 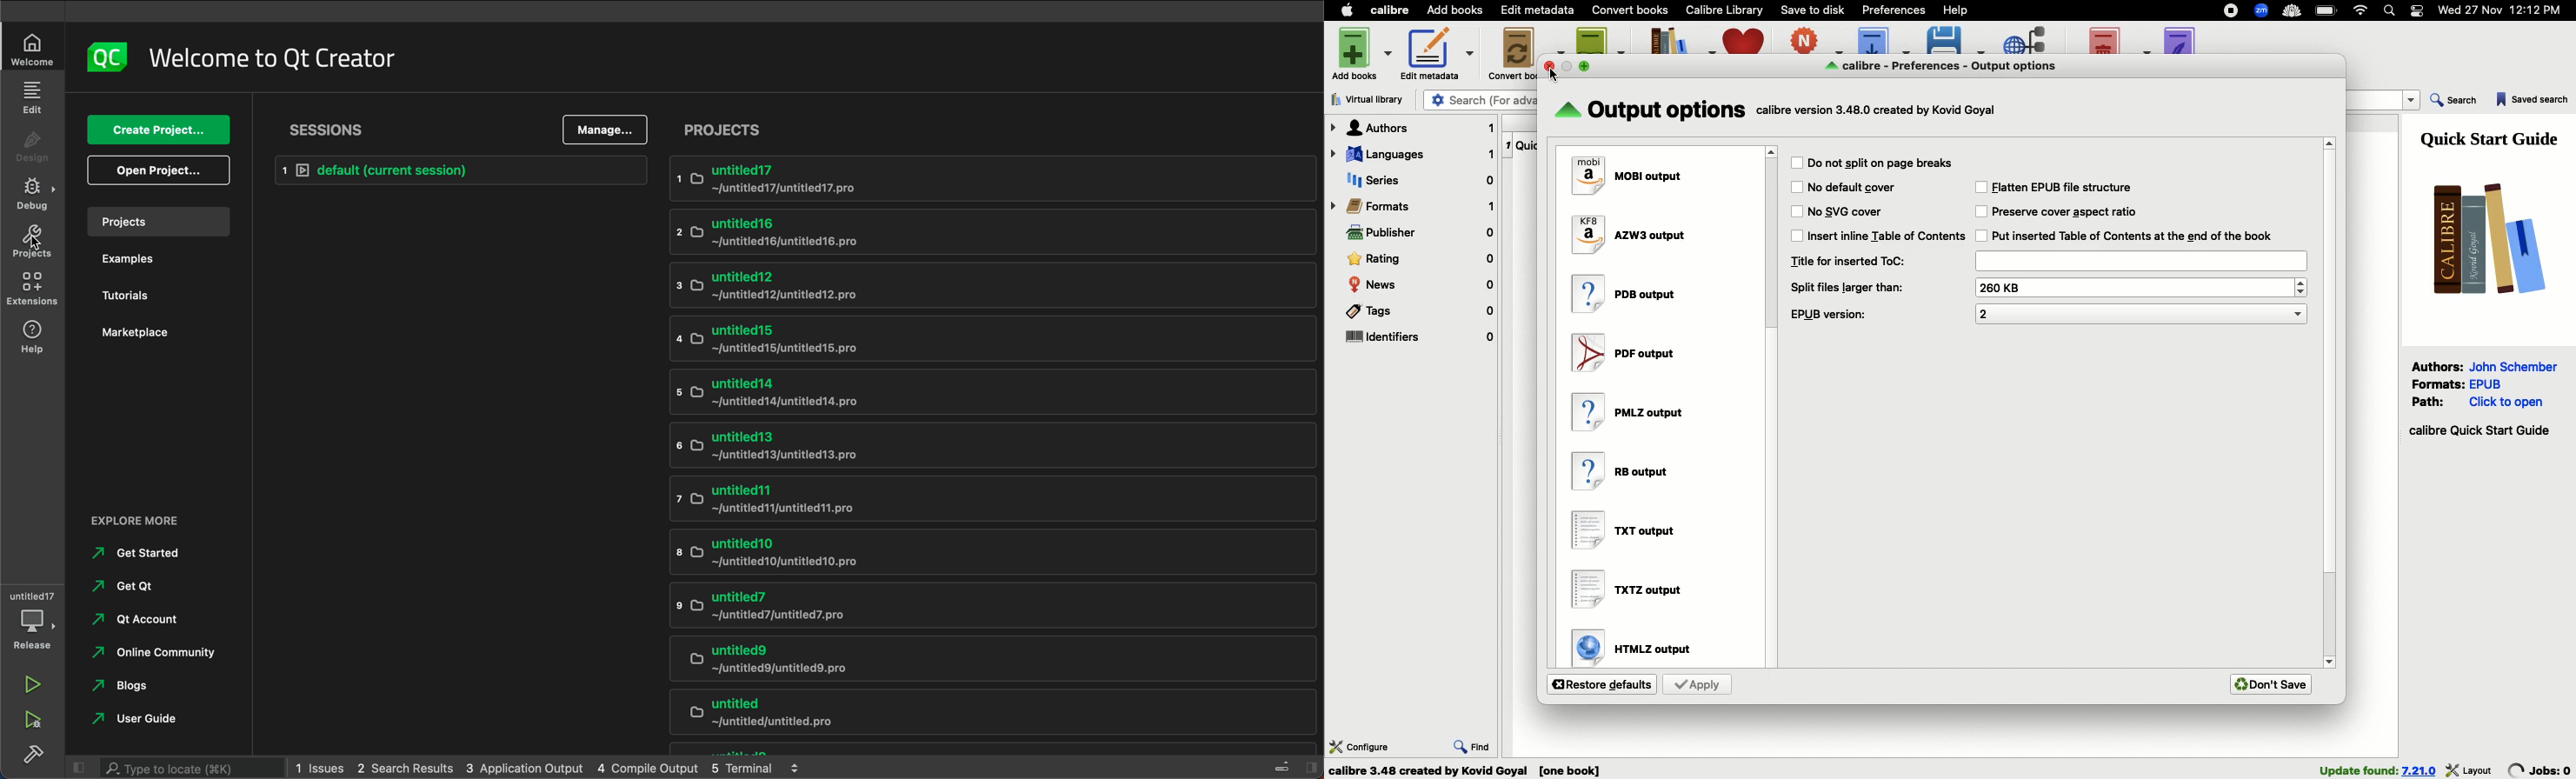 I want to click on Edit metadata, so click(x=1539, y=10).